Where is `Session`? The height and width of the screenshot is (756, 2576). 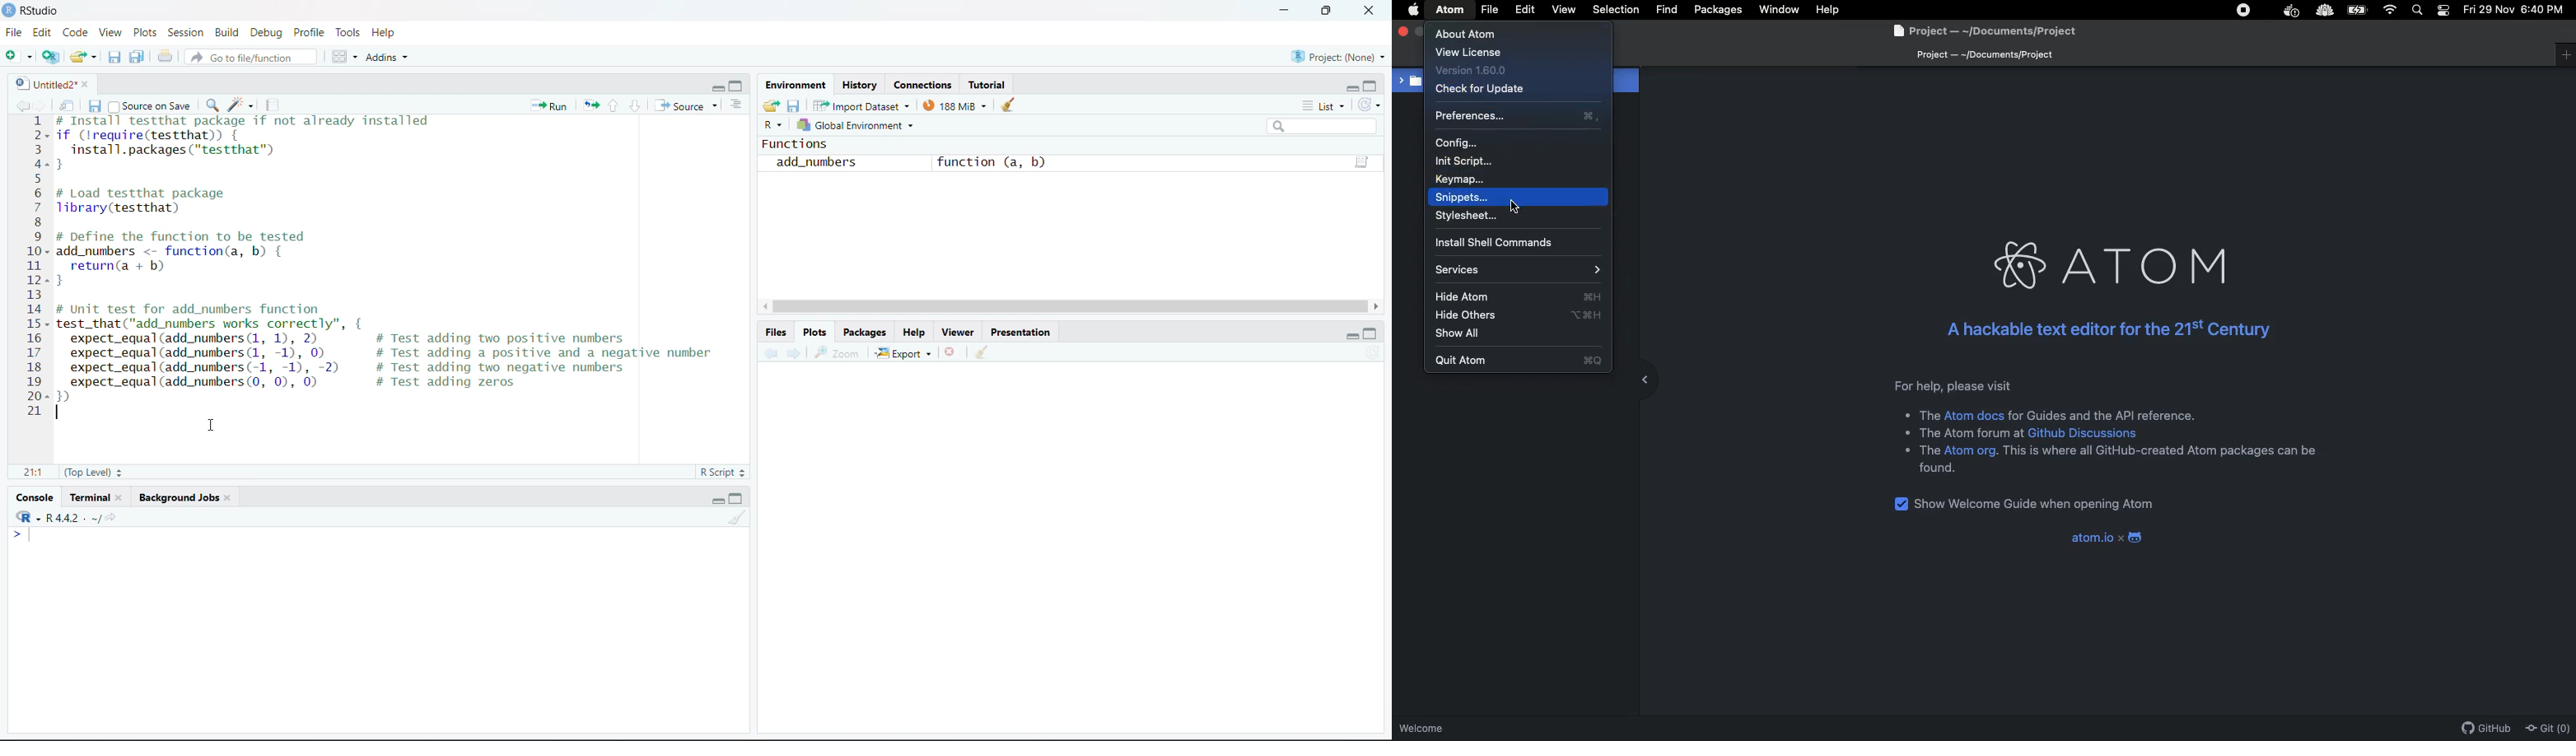 Session is located at coordinates (186, 33).